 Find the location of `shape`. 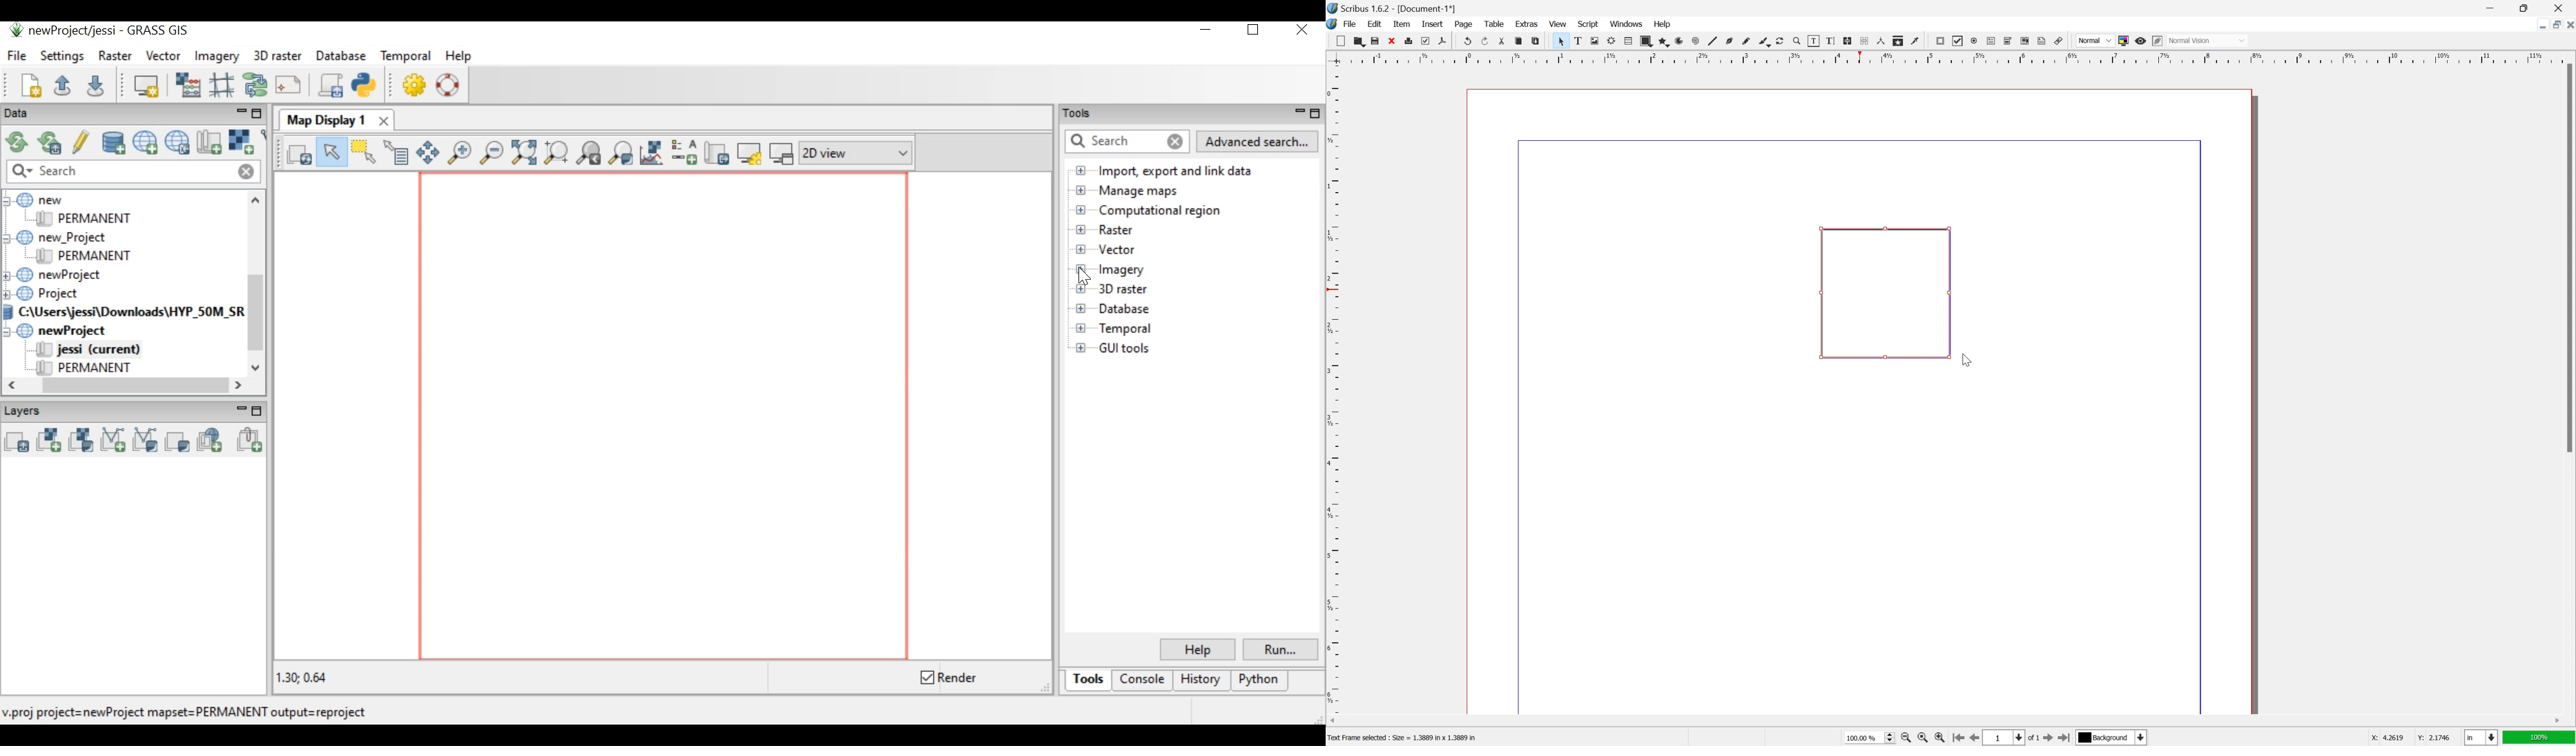

shape is located at coordinates (1646, 41).